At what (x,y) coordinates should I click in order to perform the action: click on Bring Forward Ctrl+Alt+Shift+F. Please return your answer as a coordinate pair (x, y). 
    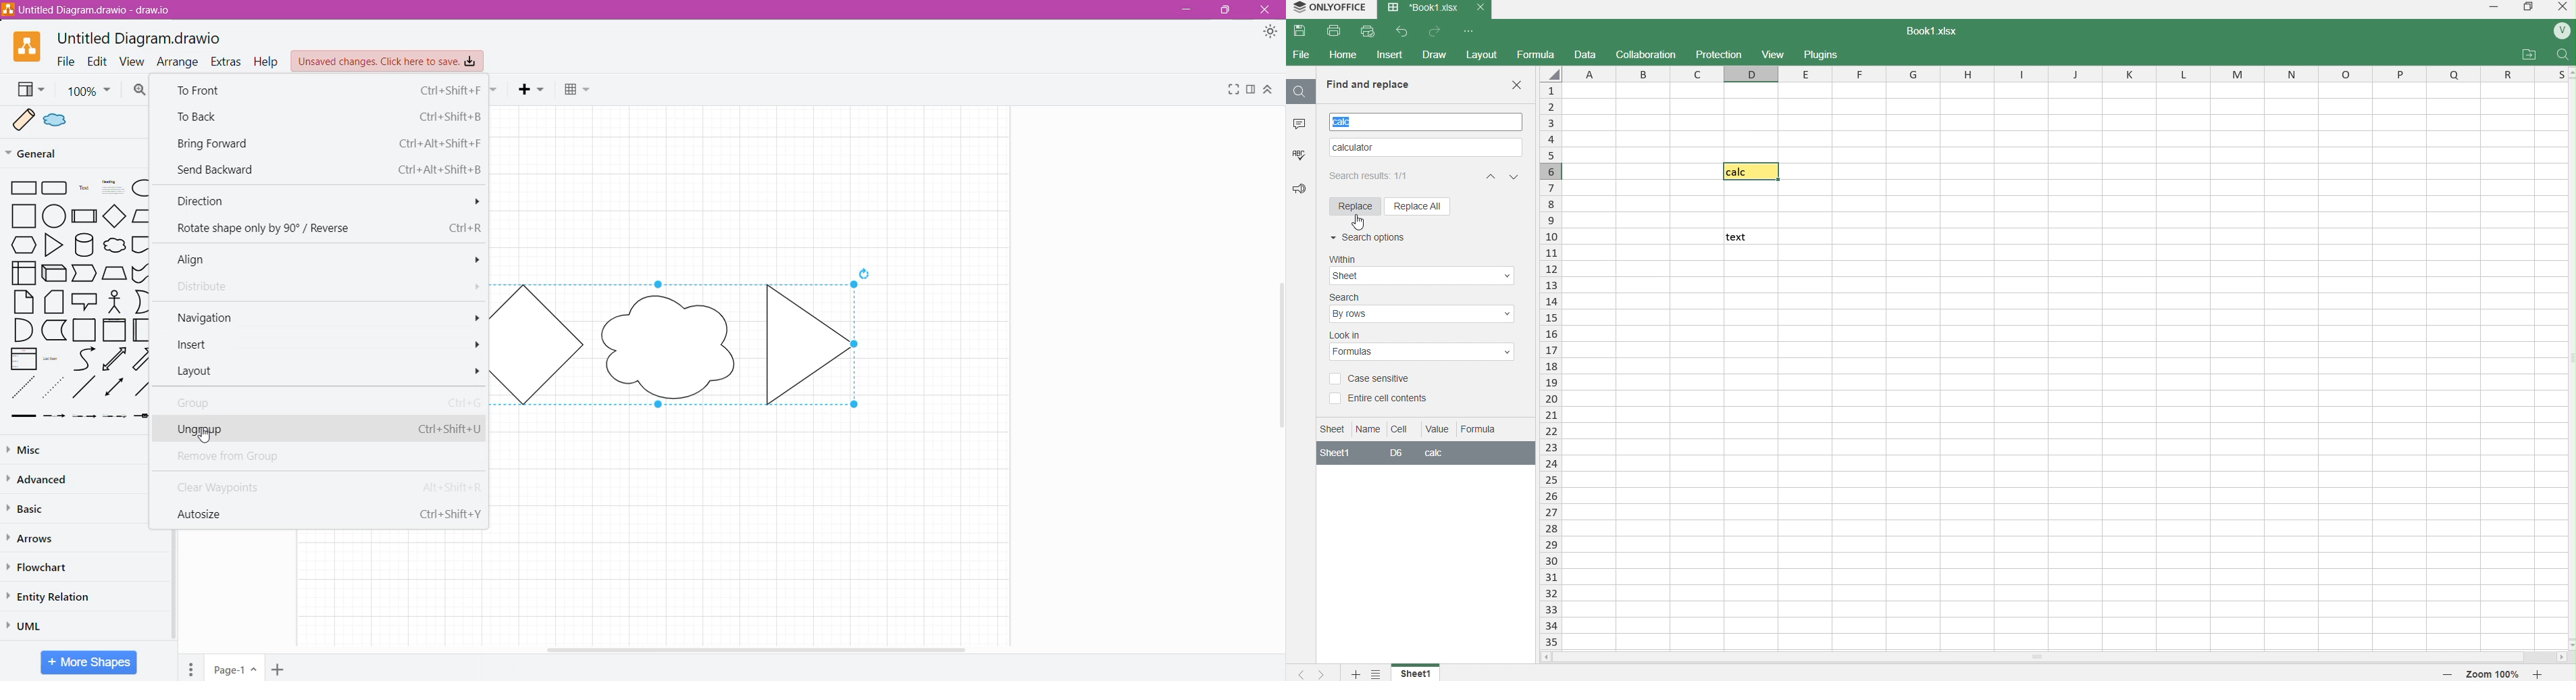
    Looking at the image, I should click on (332, 143).